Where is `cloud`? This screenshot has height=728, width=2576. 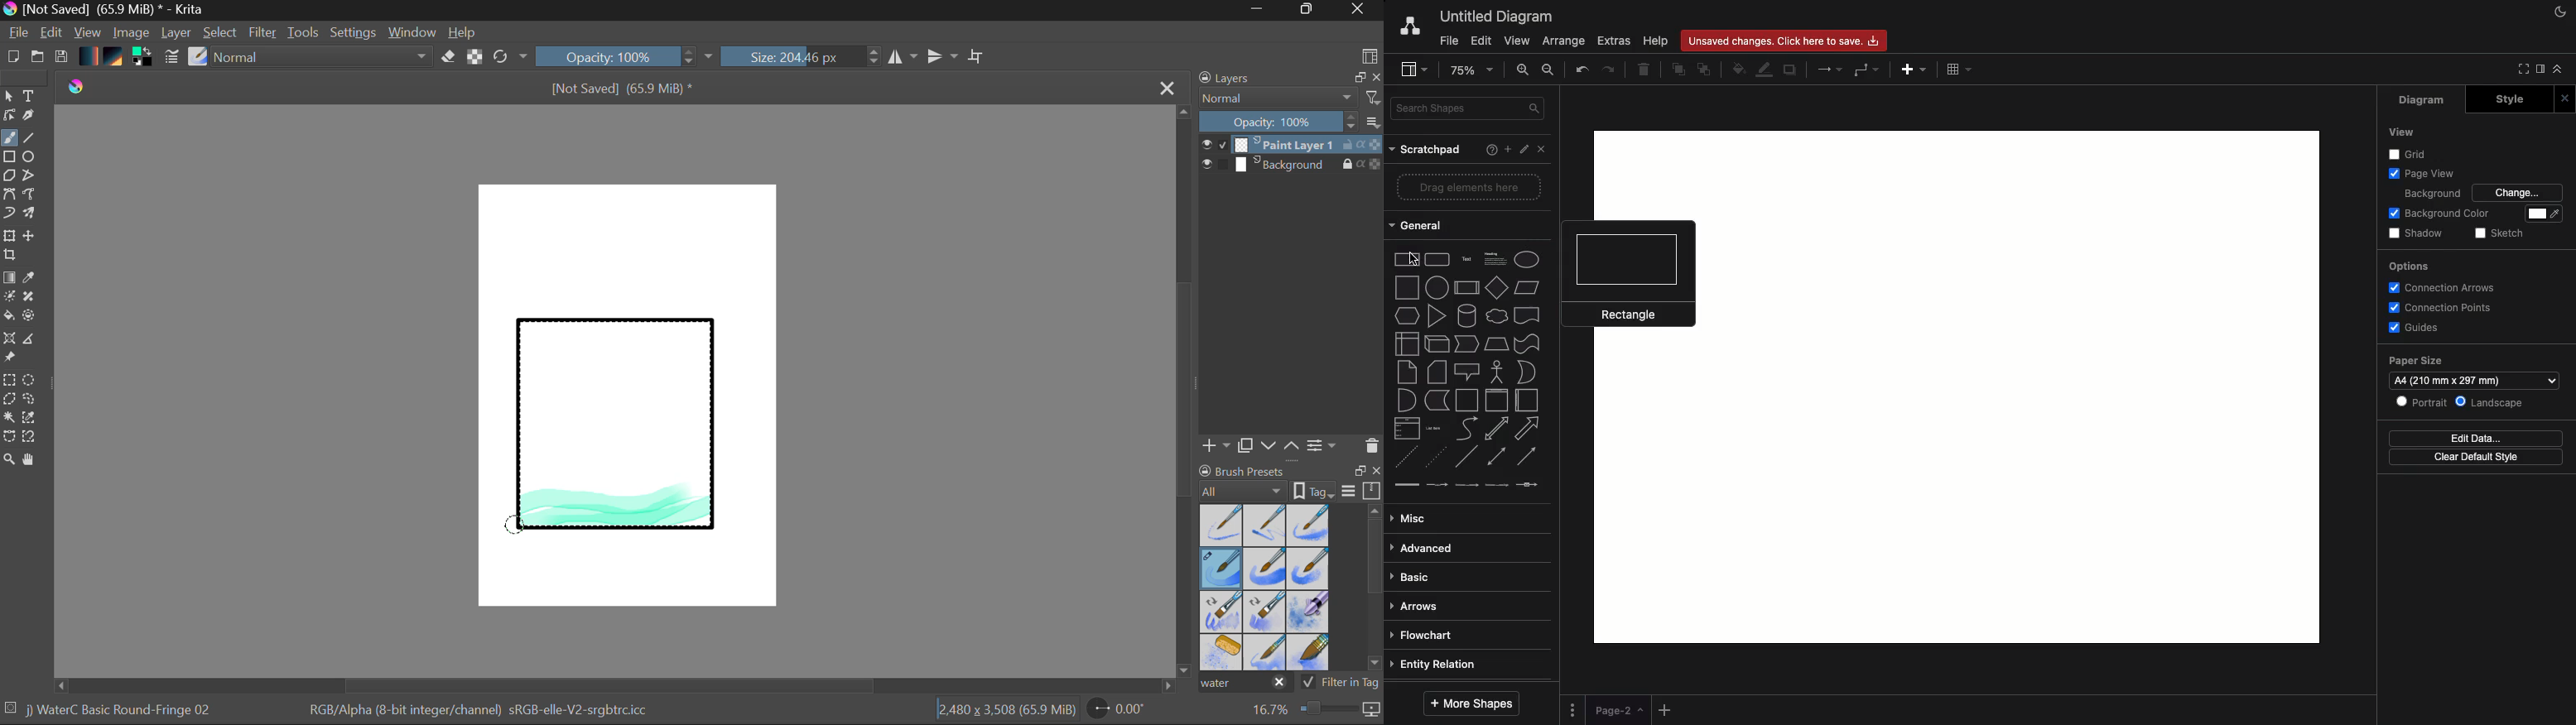
cloud is located at coordinates (1495, 317).